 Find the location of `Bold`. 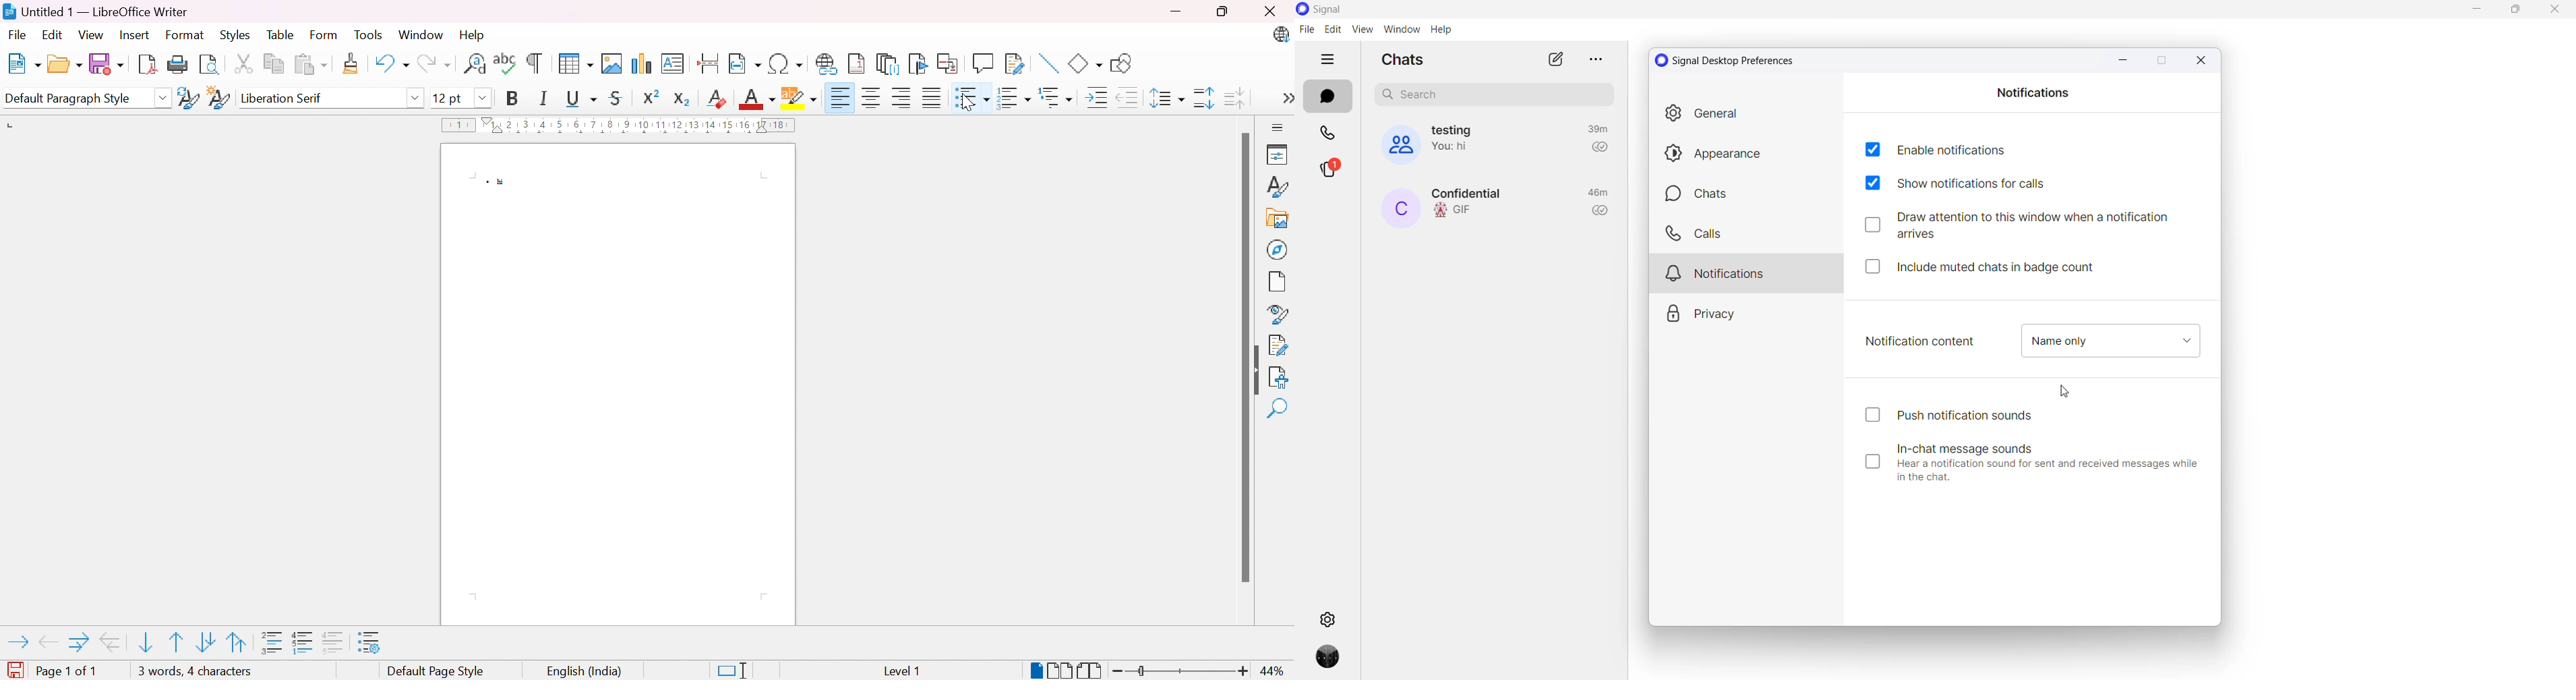

Bold is located at coordinates (516, 100).